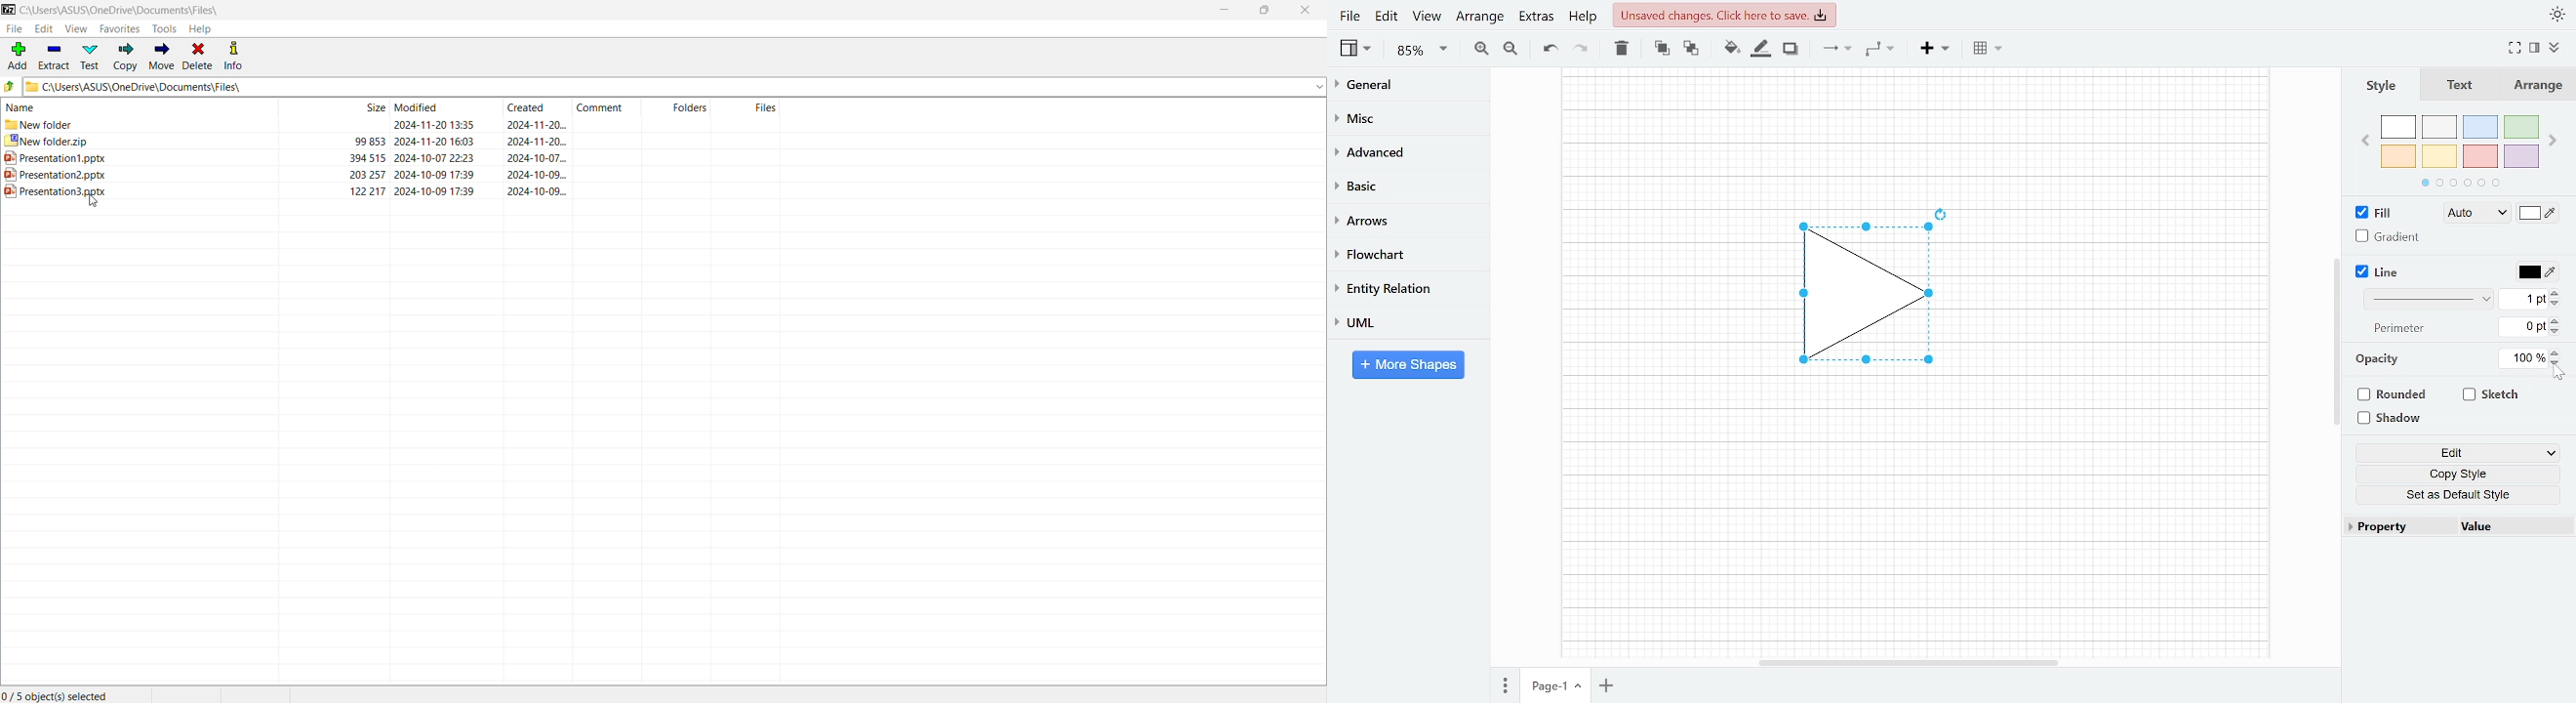 This screenshot has width=2576, height=728. Describe the element at coordinates (1935, 47) in the screenshot. I see `Insert` at that location.